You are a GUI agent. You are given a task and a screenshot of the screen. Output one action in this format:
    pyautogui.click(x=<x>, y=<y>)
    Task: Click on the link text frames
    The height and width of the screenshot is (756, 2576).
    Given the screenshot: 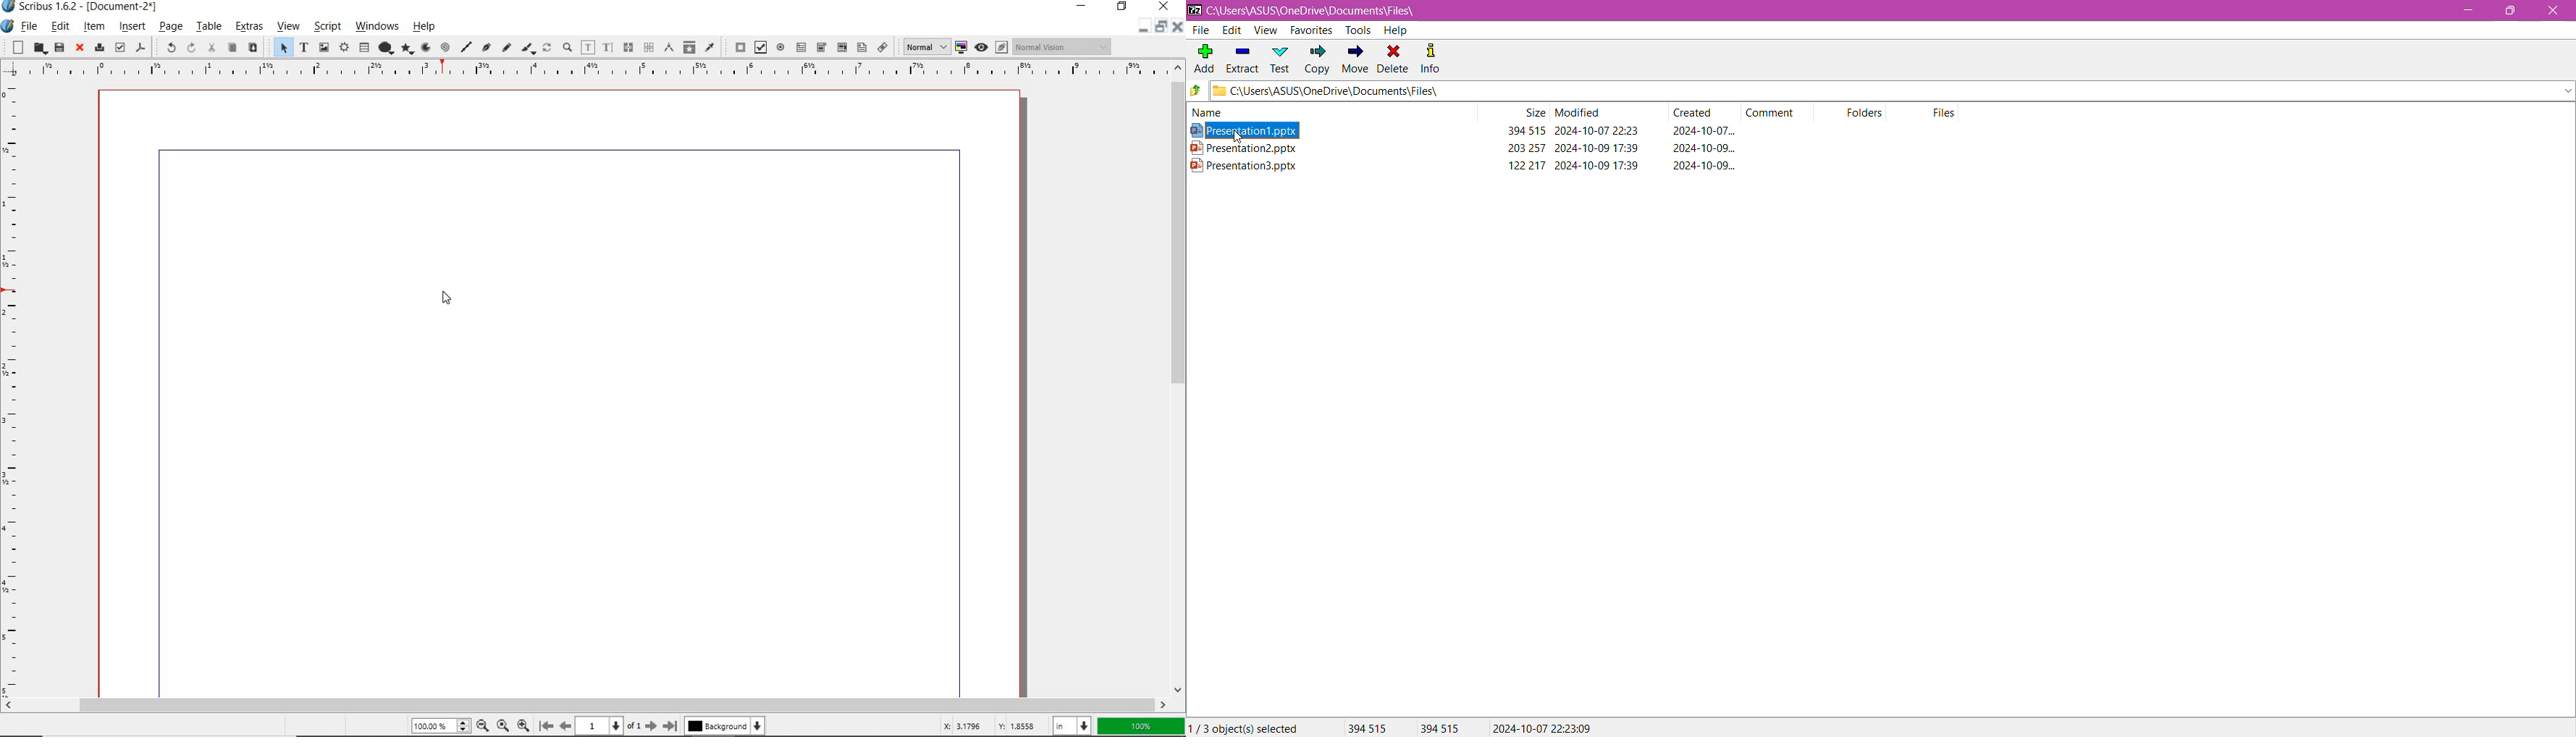 What is the action you would take?
    pyautogui.click(x=628, y=47)
    